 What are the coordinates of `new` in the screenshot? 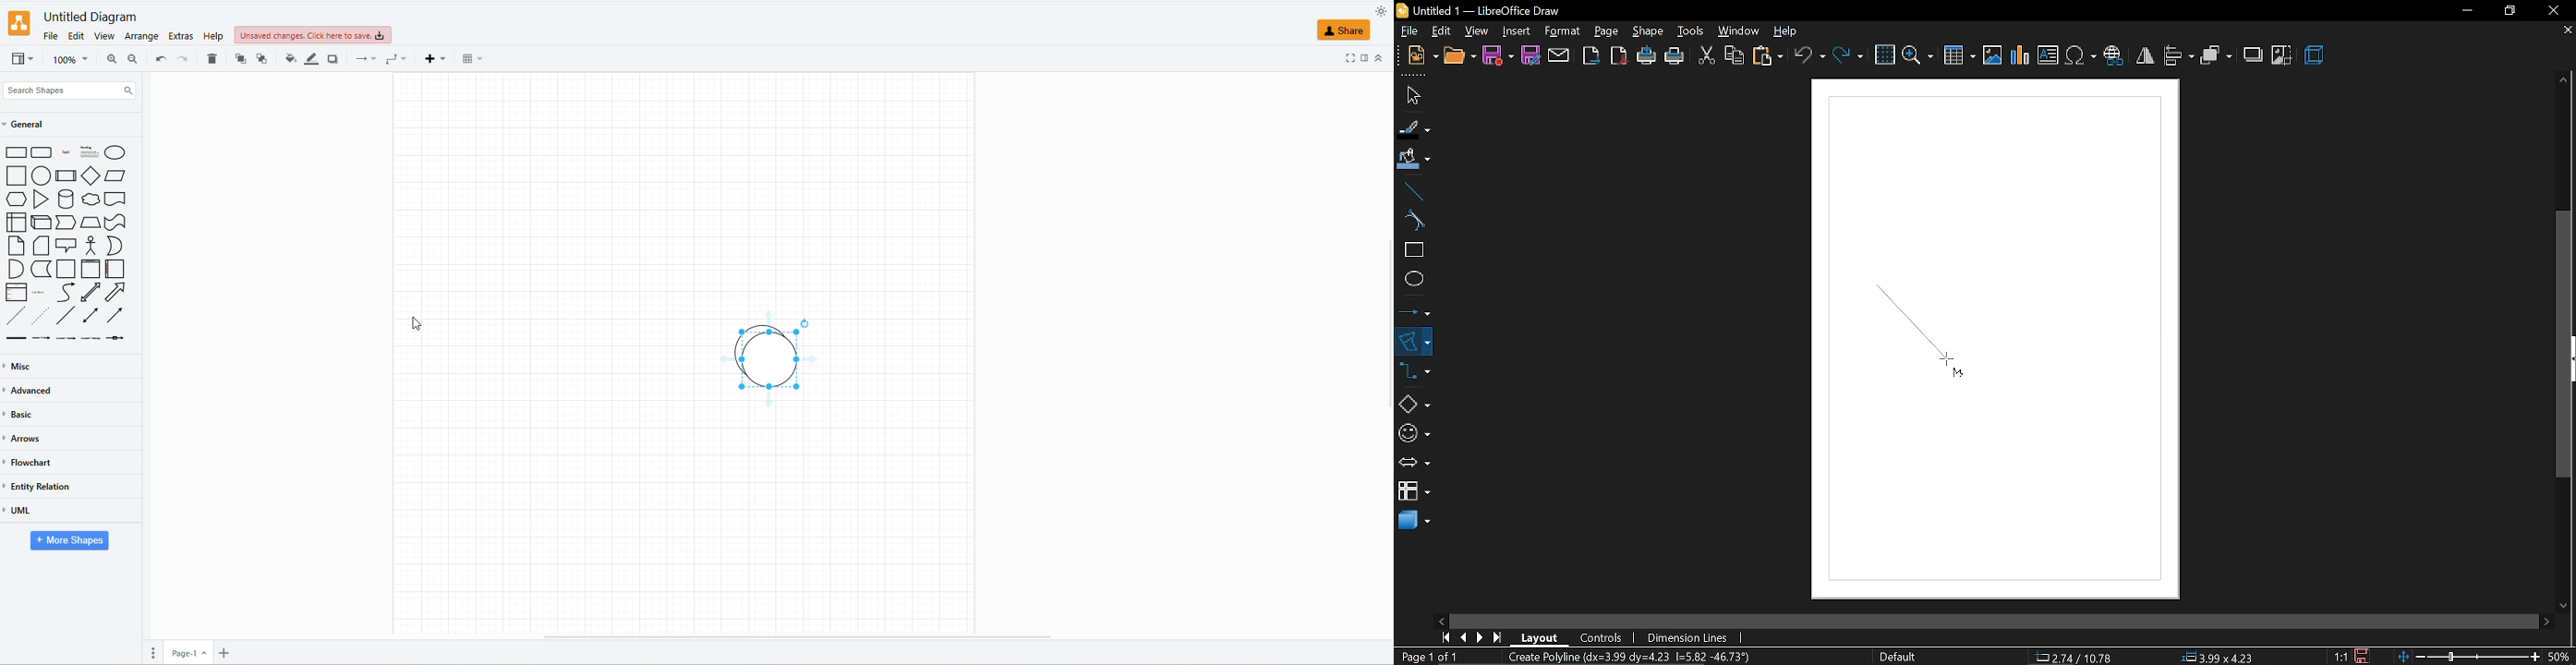 It's located at (1423, 55).